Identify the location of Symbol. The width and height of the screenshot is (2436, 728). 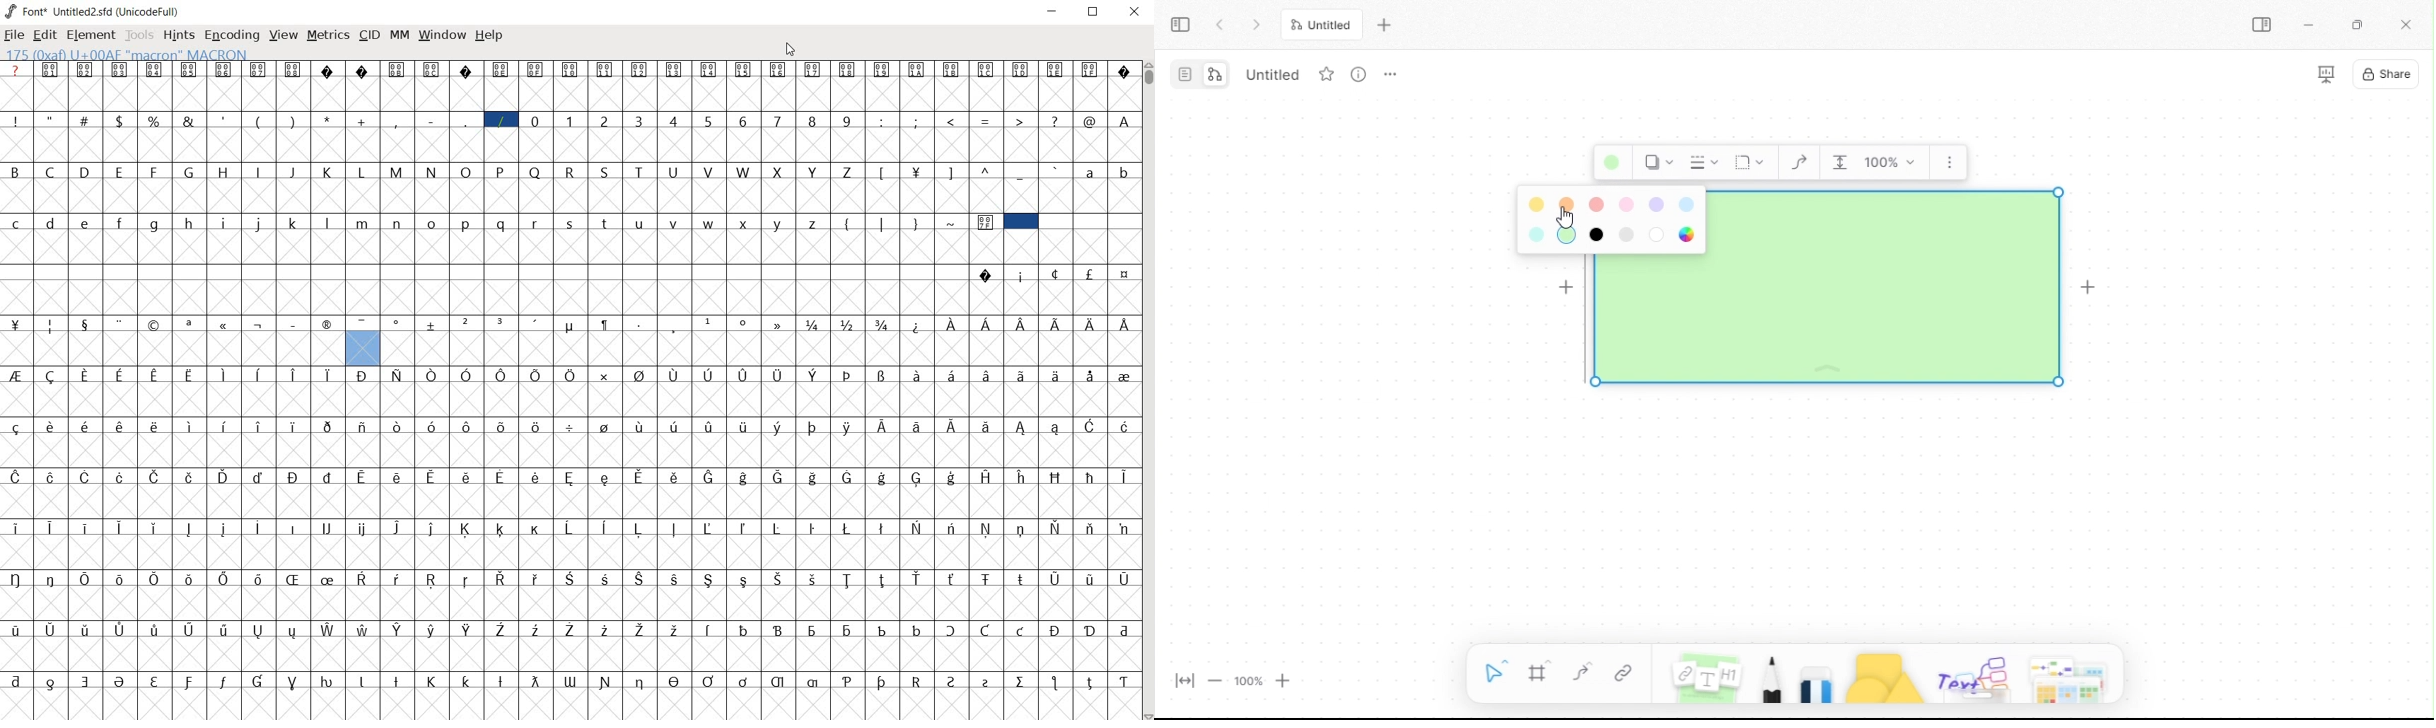
(465, 69).